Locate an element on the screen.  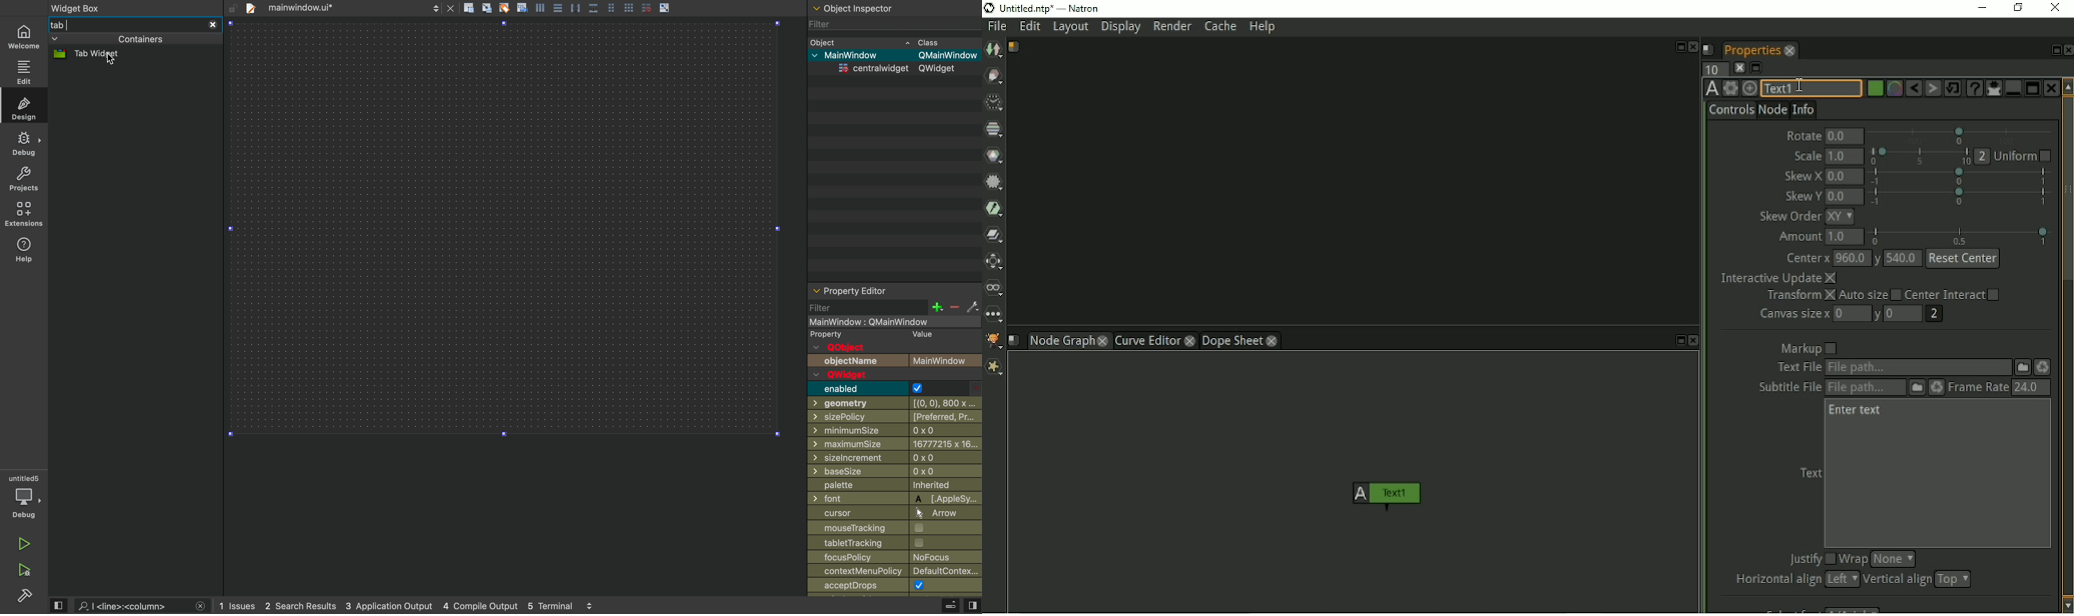
main window is located at coordinates (892, 56).